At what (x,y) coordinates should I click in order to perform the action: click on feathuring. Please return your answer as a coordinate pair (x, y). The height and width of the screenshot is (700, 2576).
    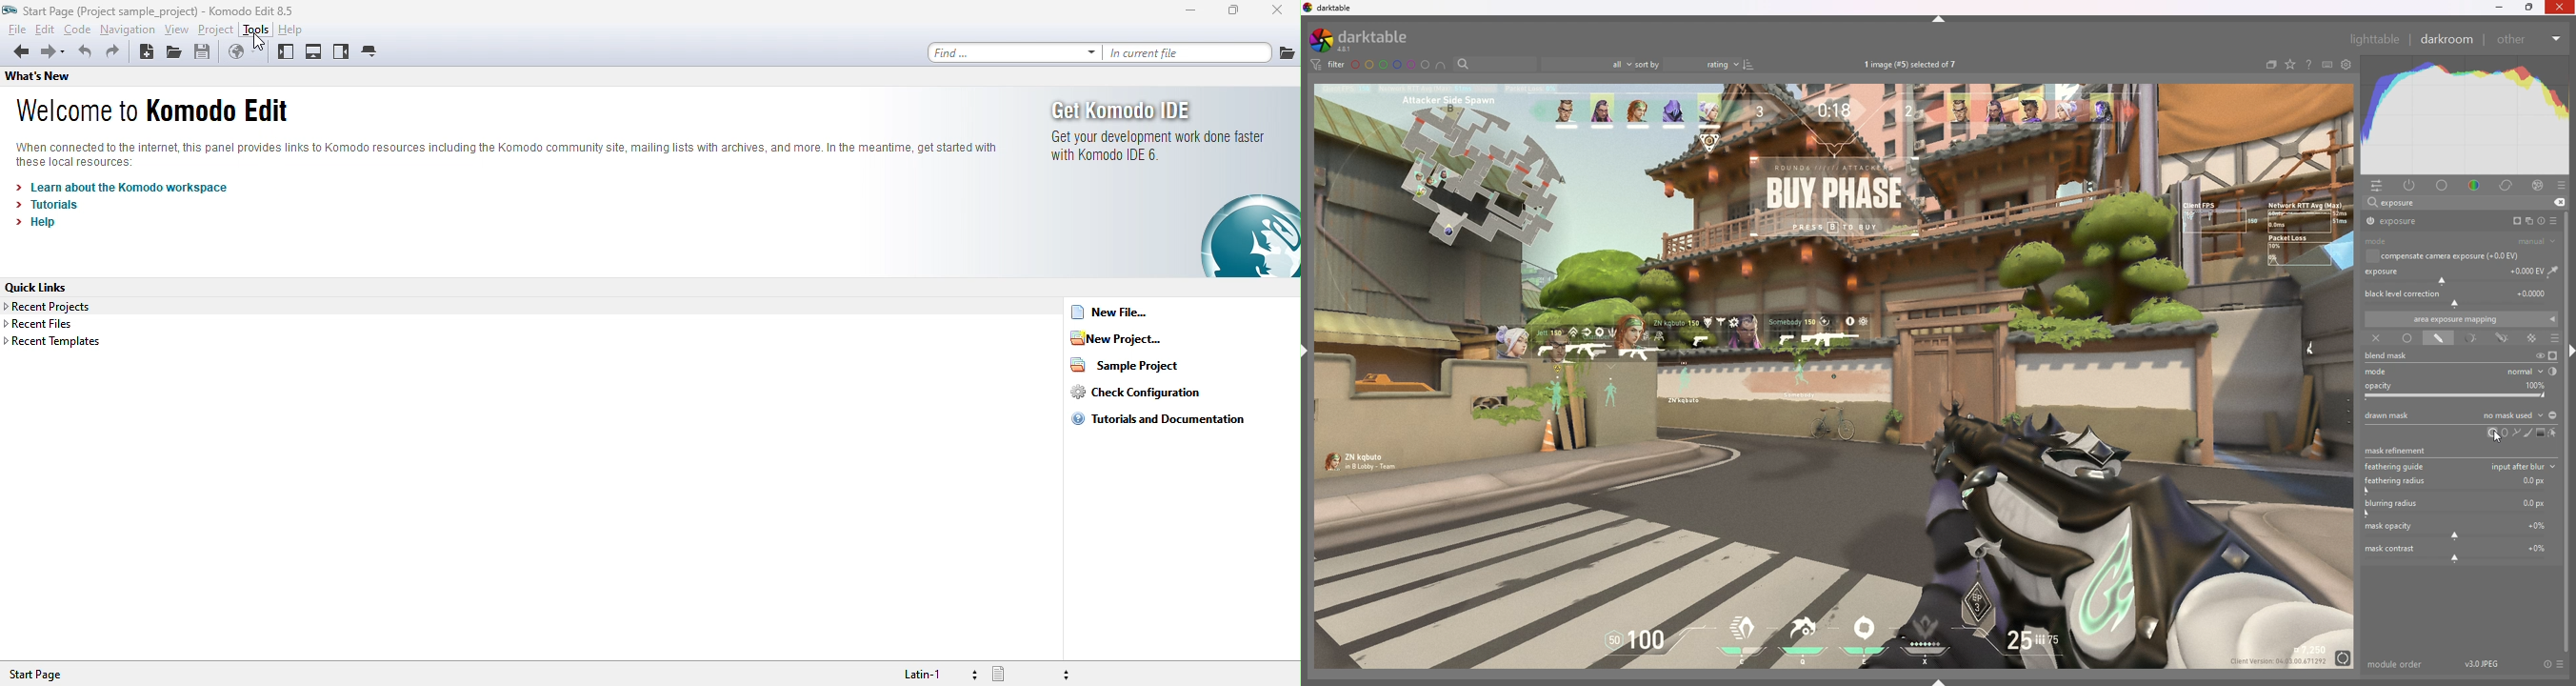
    Looking at the image, I should click on (2459, 484).